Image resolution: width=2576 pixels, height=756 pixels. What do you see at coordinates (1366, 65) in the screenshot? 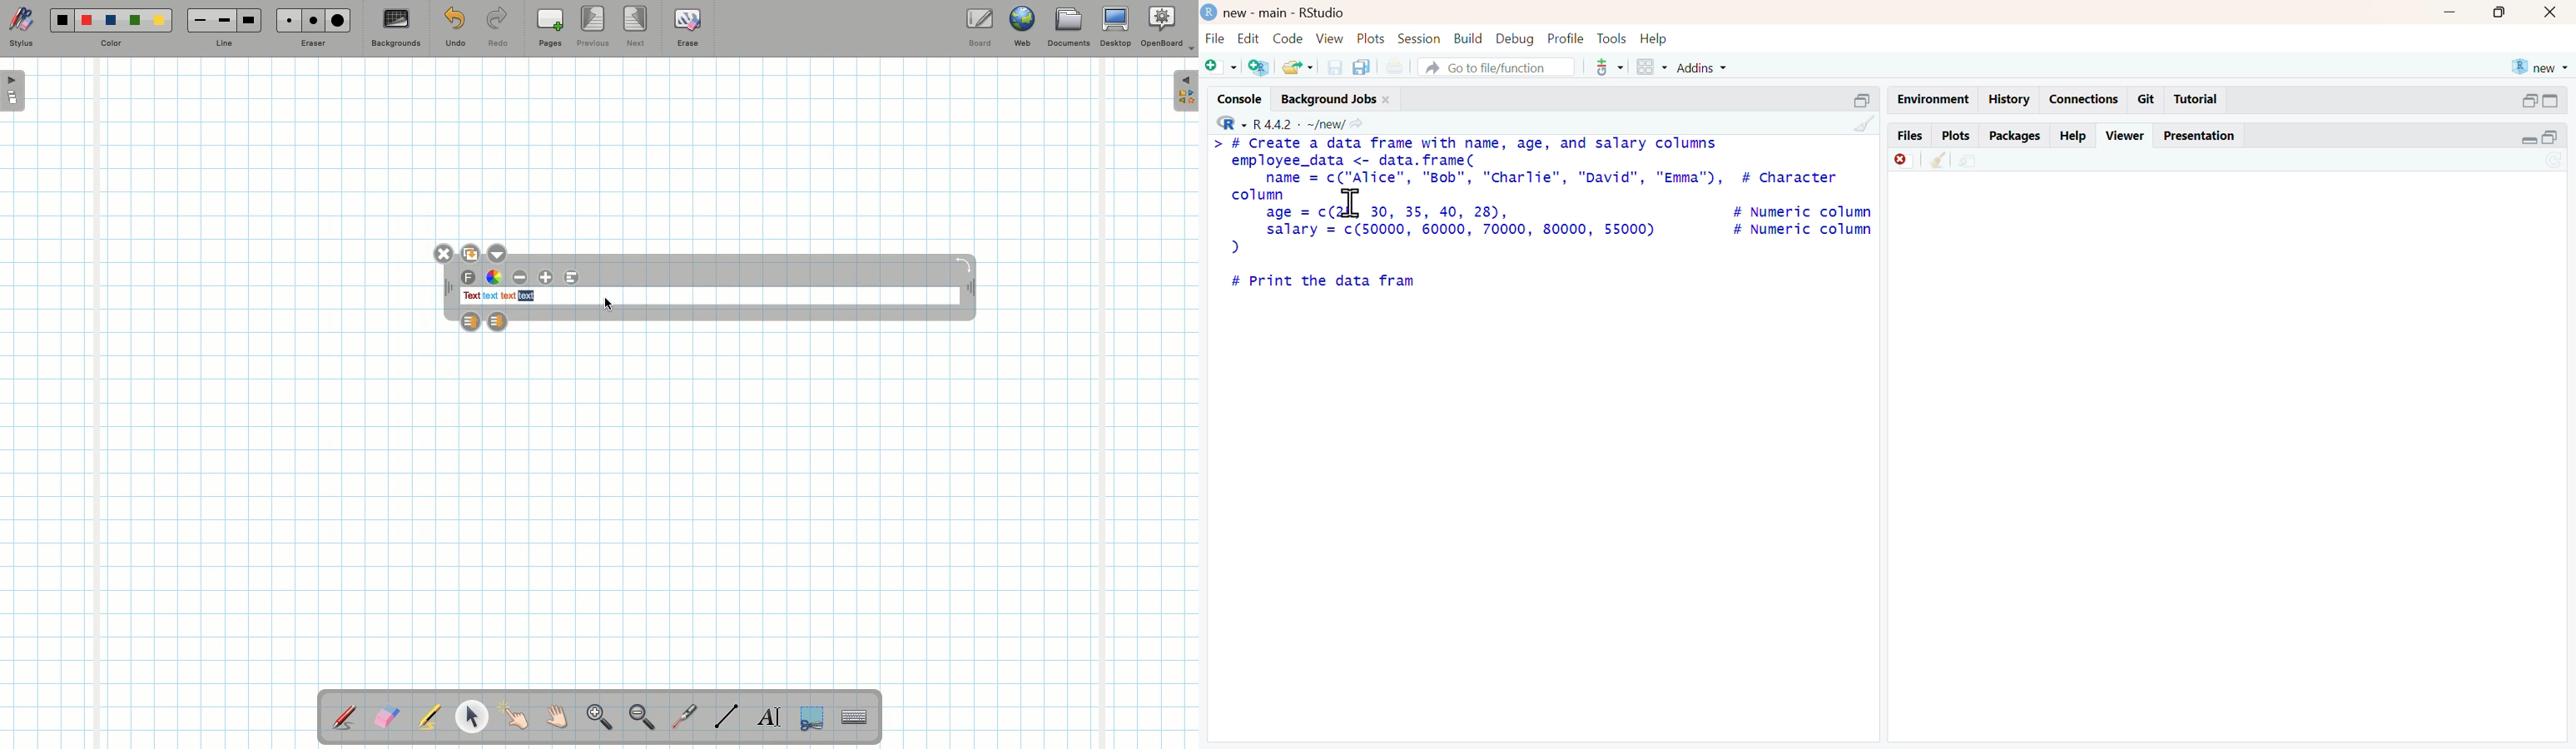
I see `Save all open documents` at bounding box center [1366, 65].